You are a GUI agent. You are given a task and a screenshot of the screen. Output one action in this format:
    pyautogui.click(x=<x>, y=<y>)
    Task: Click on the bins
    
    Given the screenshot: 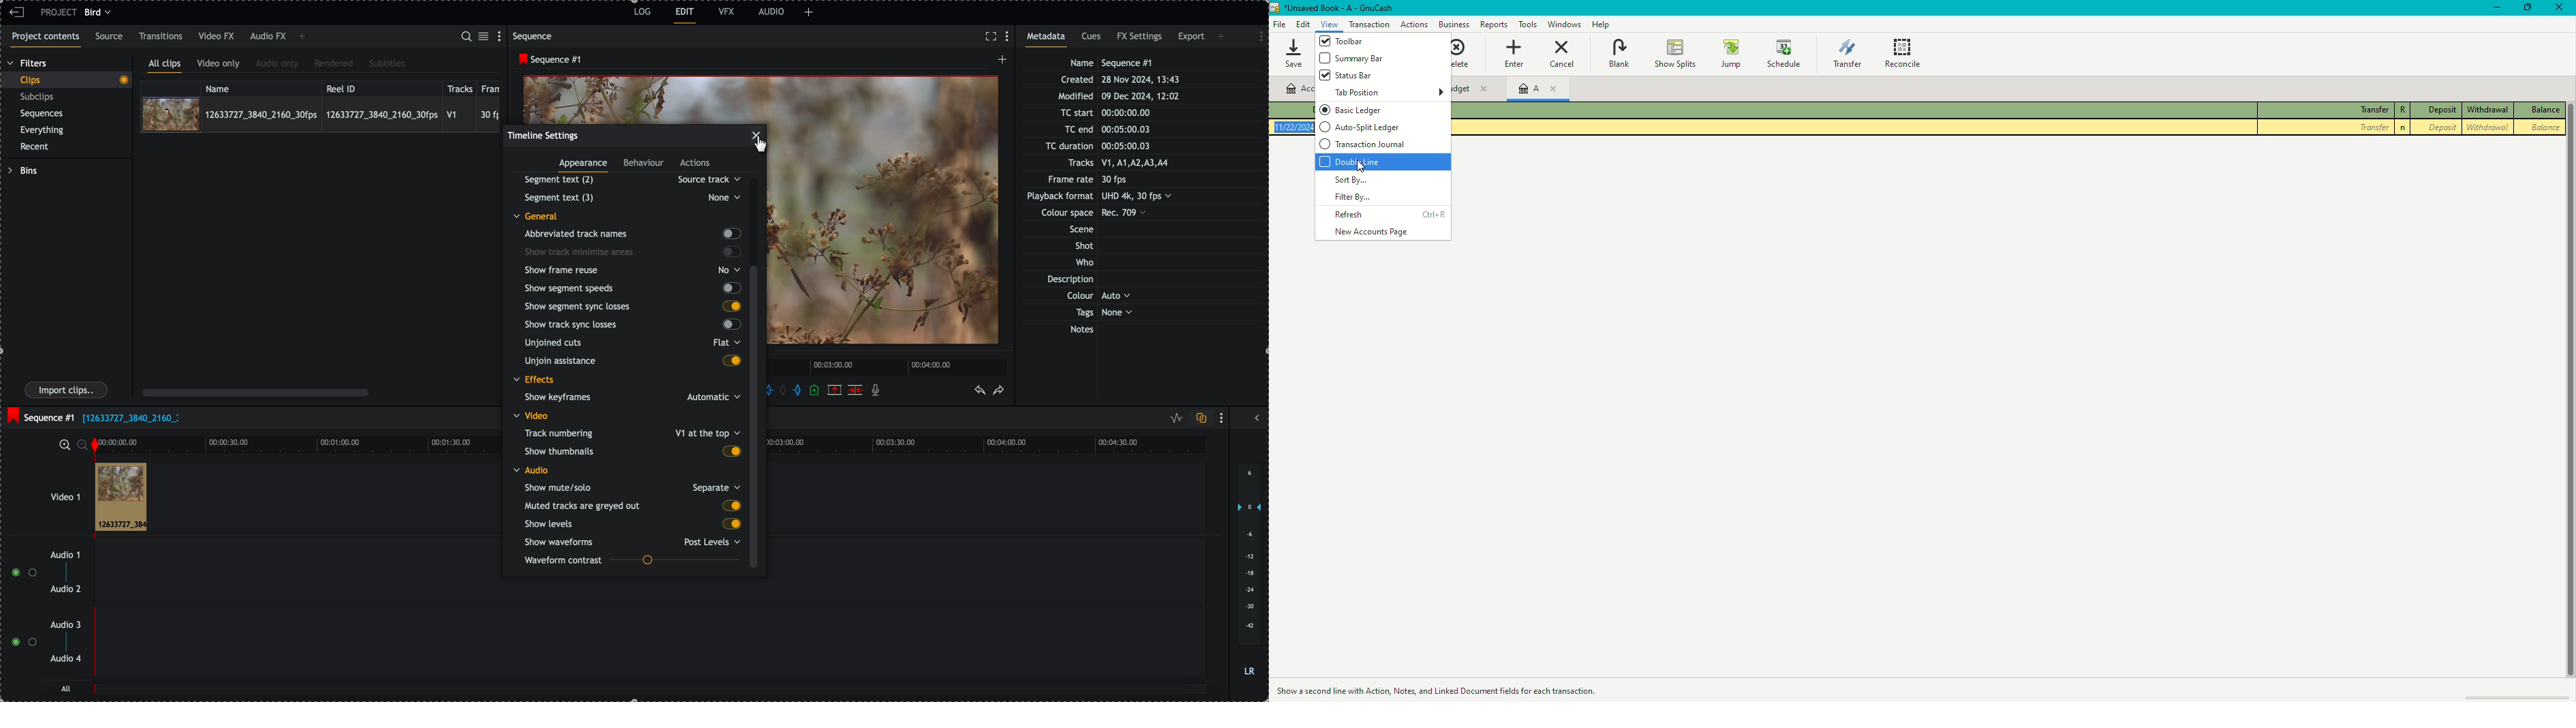 What is the action you would take?
    pyautogui.click(x=22, y=171)
    